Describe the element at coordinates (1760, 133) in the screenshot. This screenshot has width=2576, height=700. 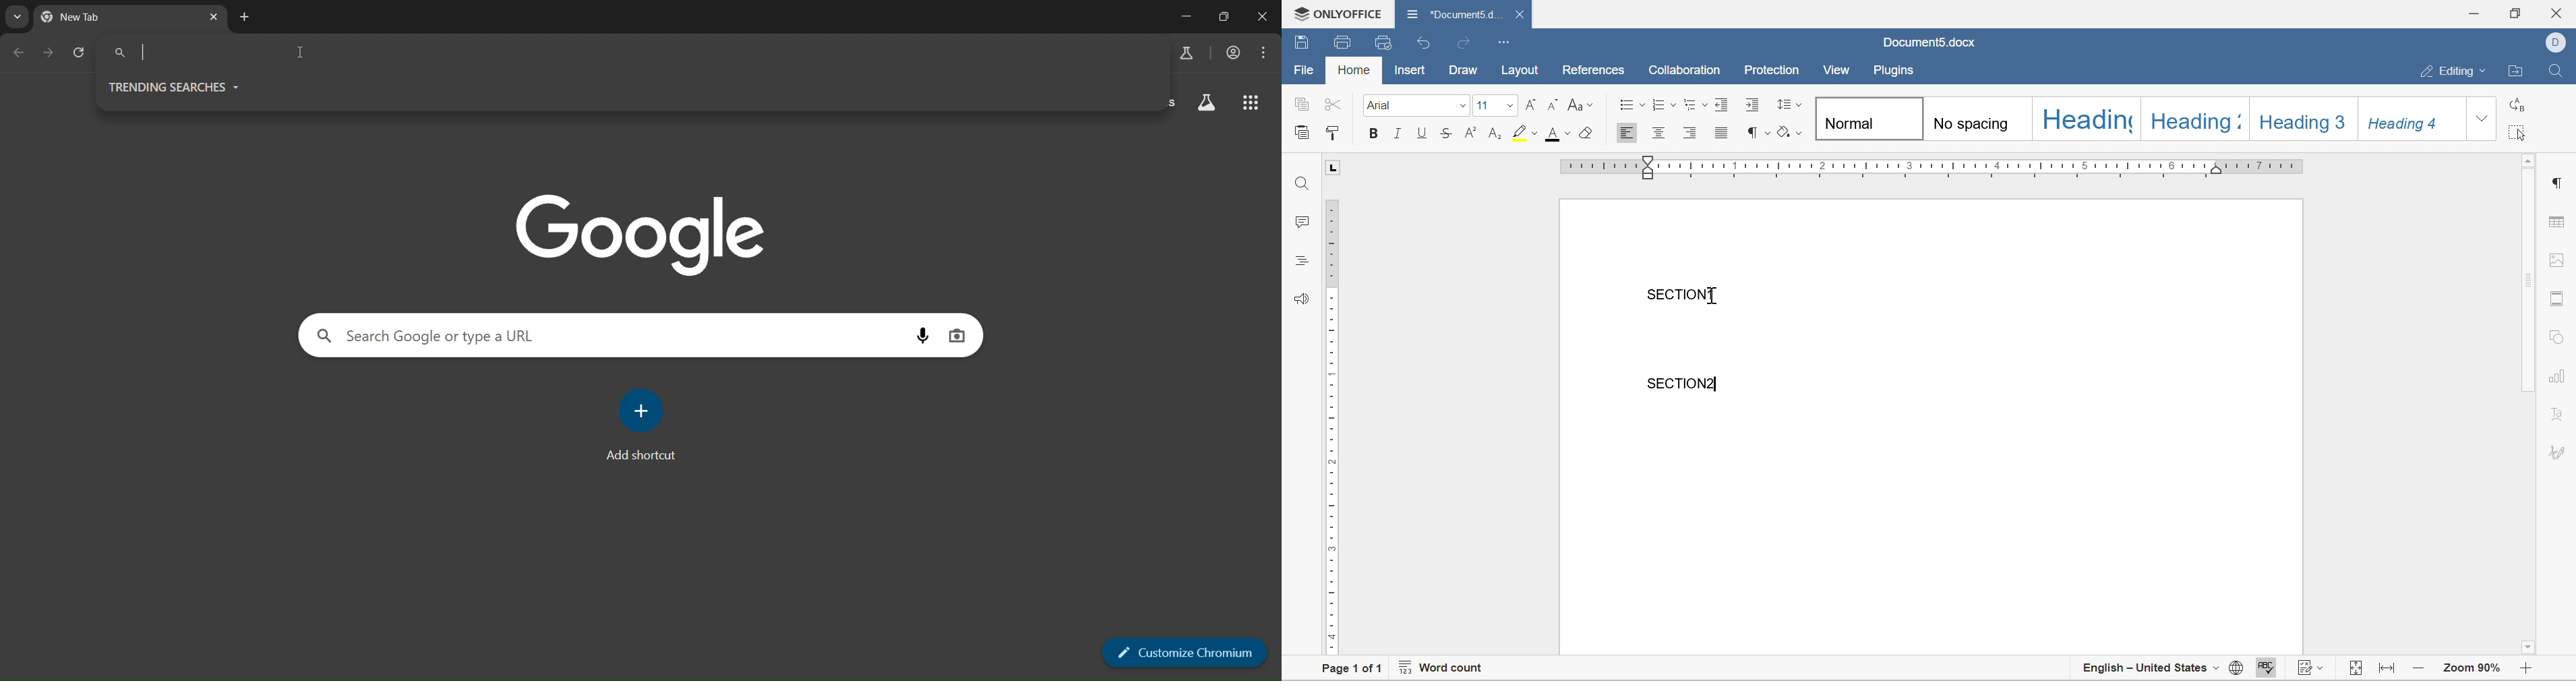
I see `nonprinting characters` at that location.